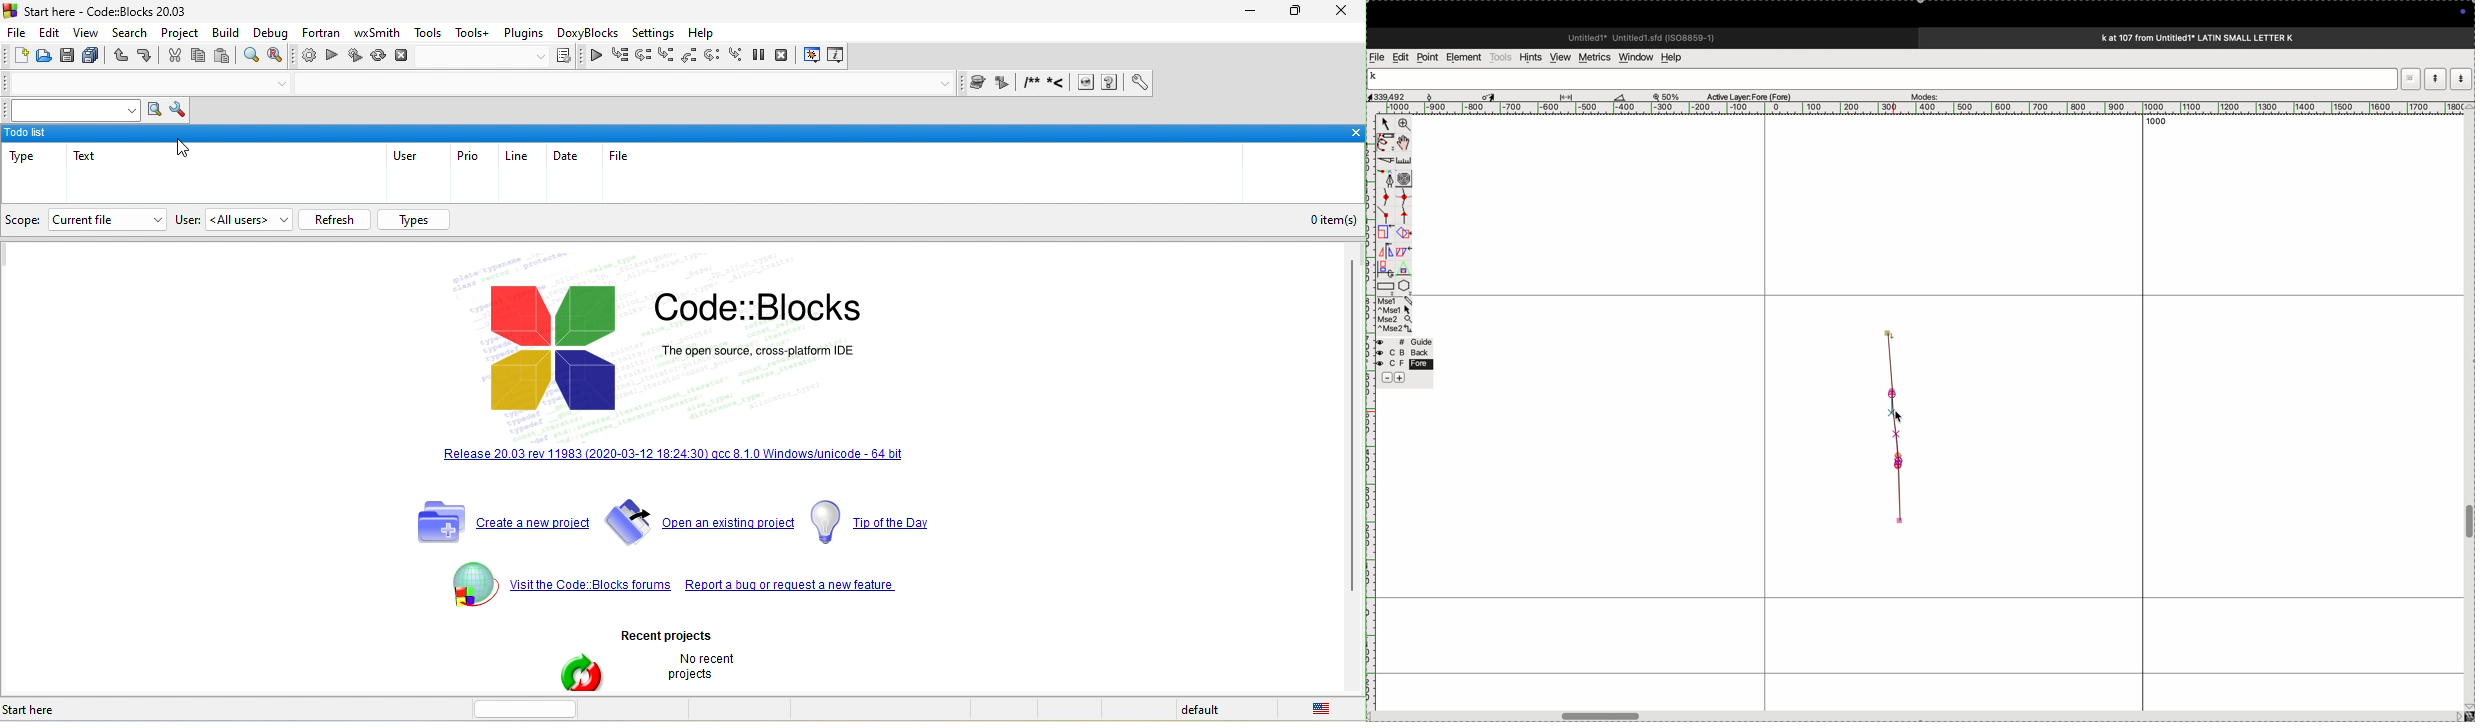  What do you see at coordinates (332, 57) in the screenshot?
I see `run ` at bounding box center [332, 57].